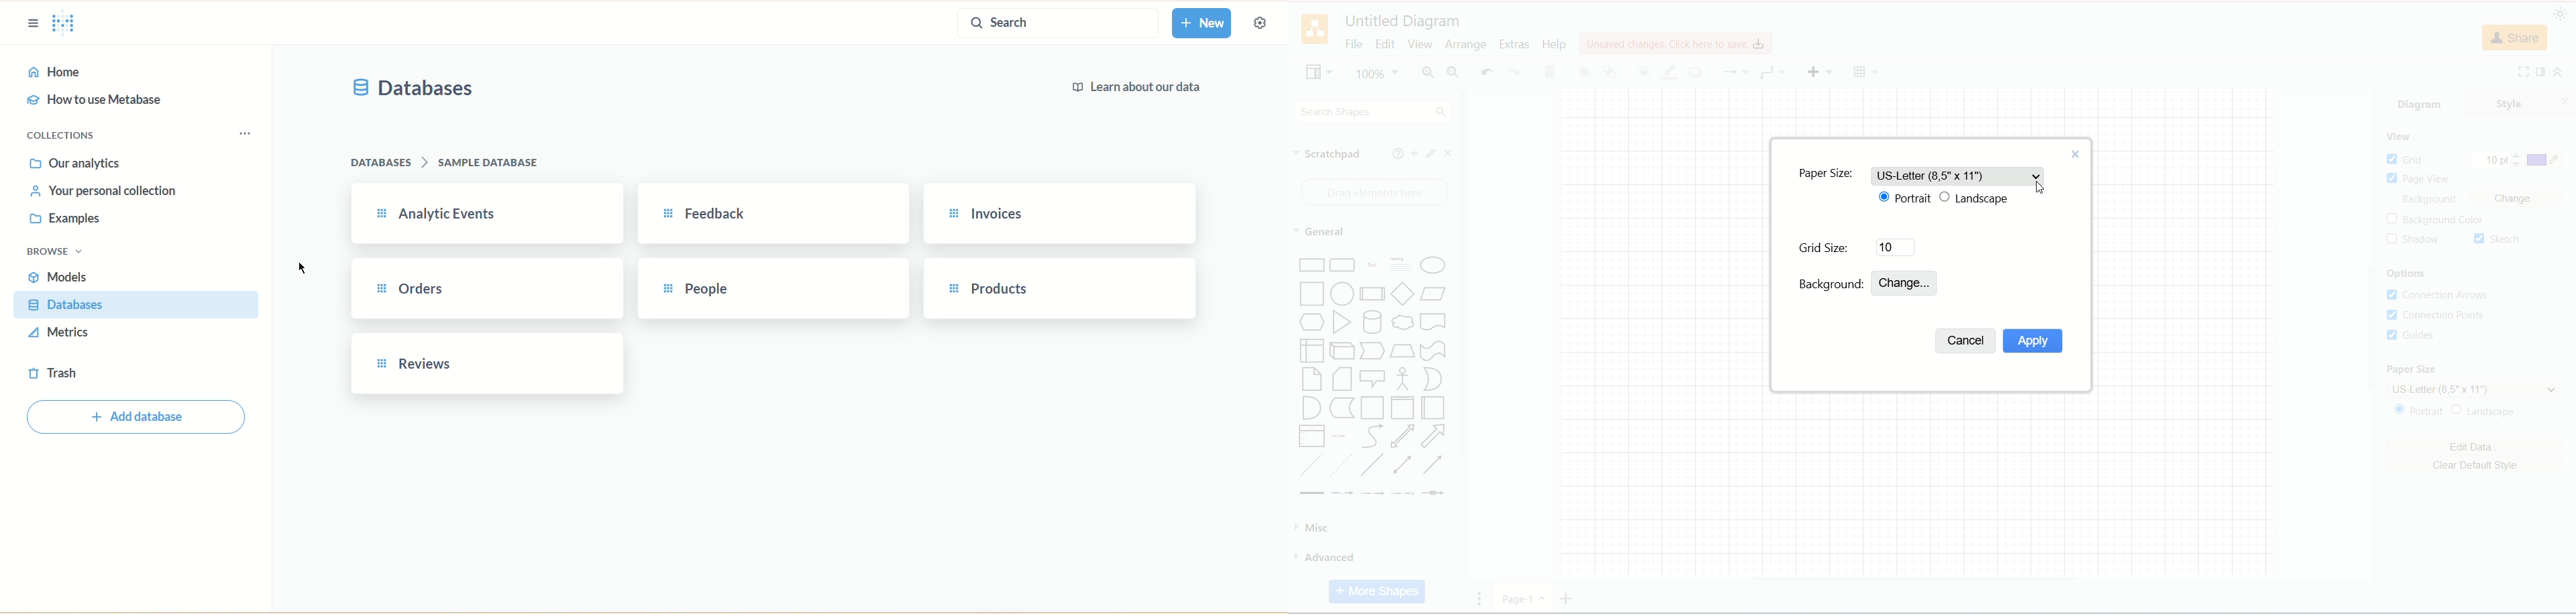 The height and width of the screenshot is (616, 2576). What do you see at coordinates (1434, 465) in the screenshot?
I see `Directional Connector` at bounding box center [1434, 465].